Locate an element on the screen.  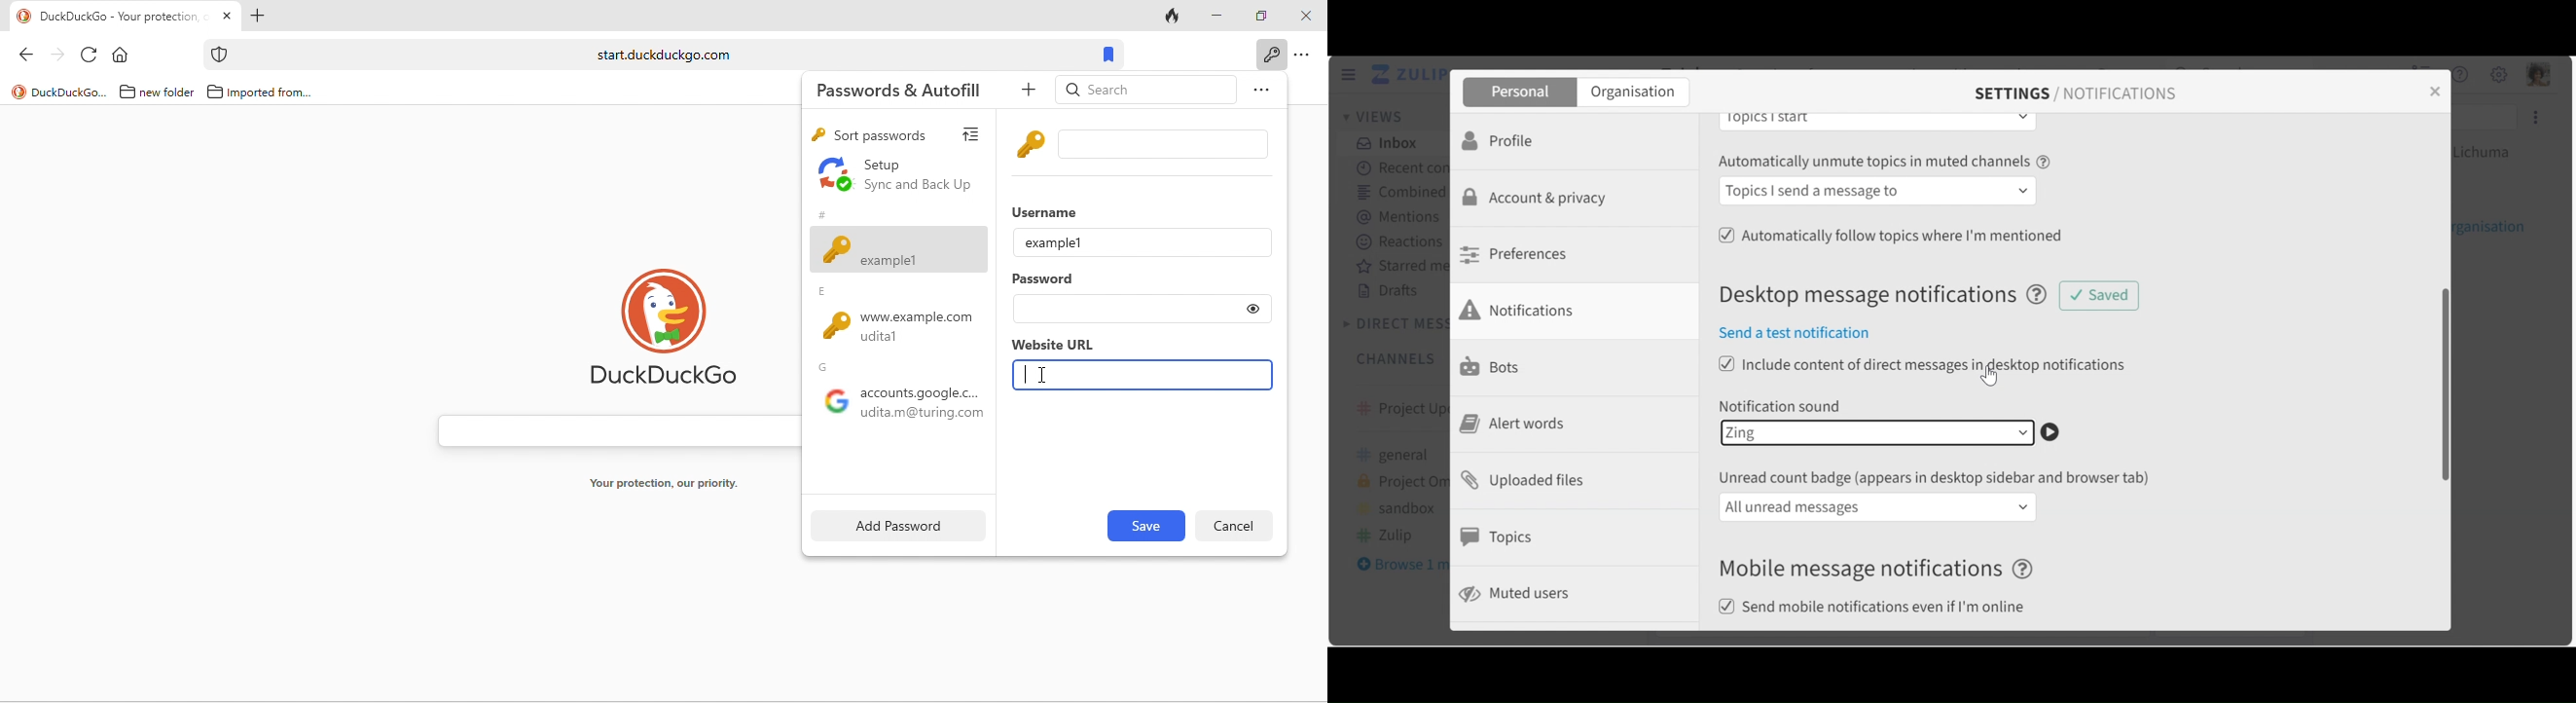
edit is located at coordinates (1144, 526).